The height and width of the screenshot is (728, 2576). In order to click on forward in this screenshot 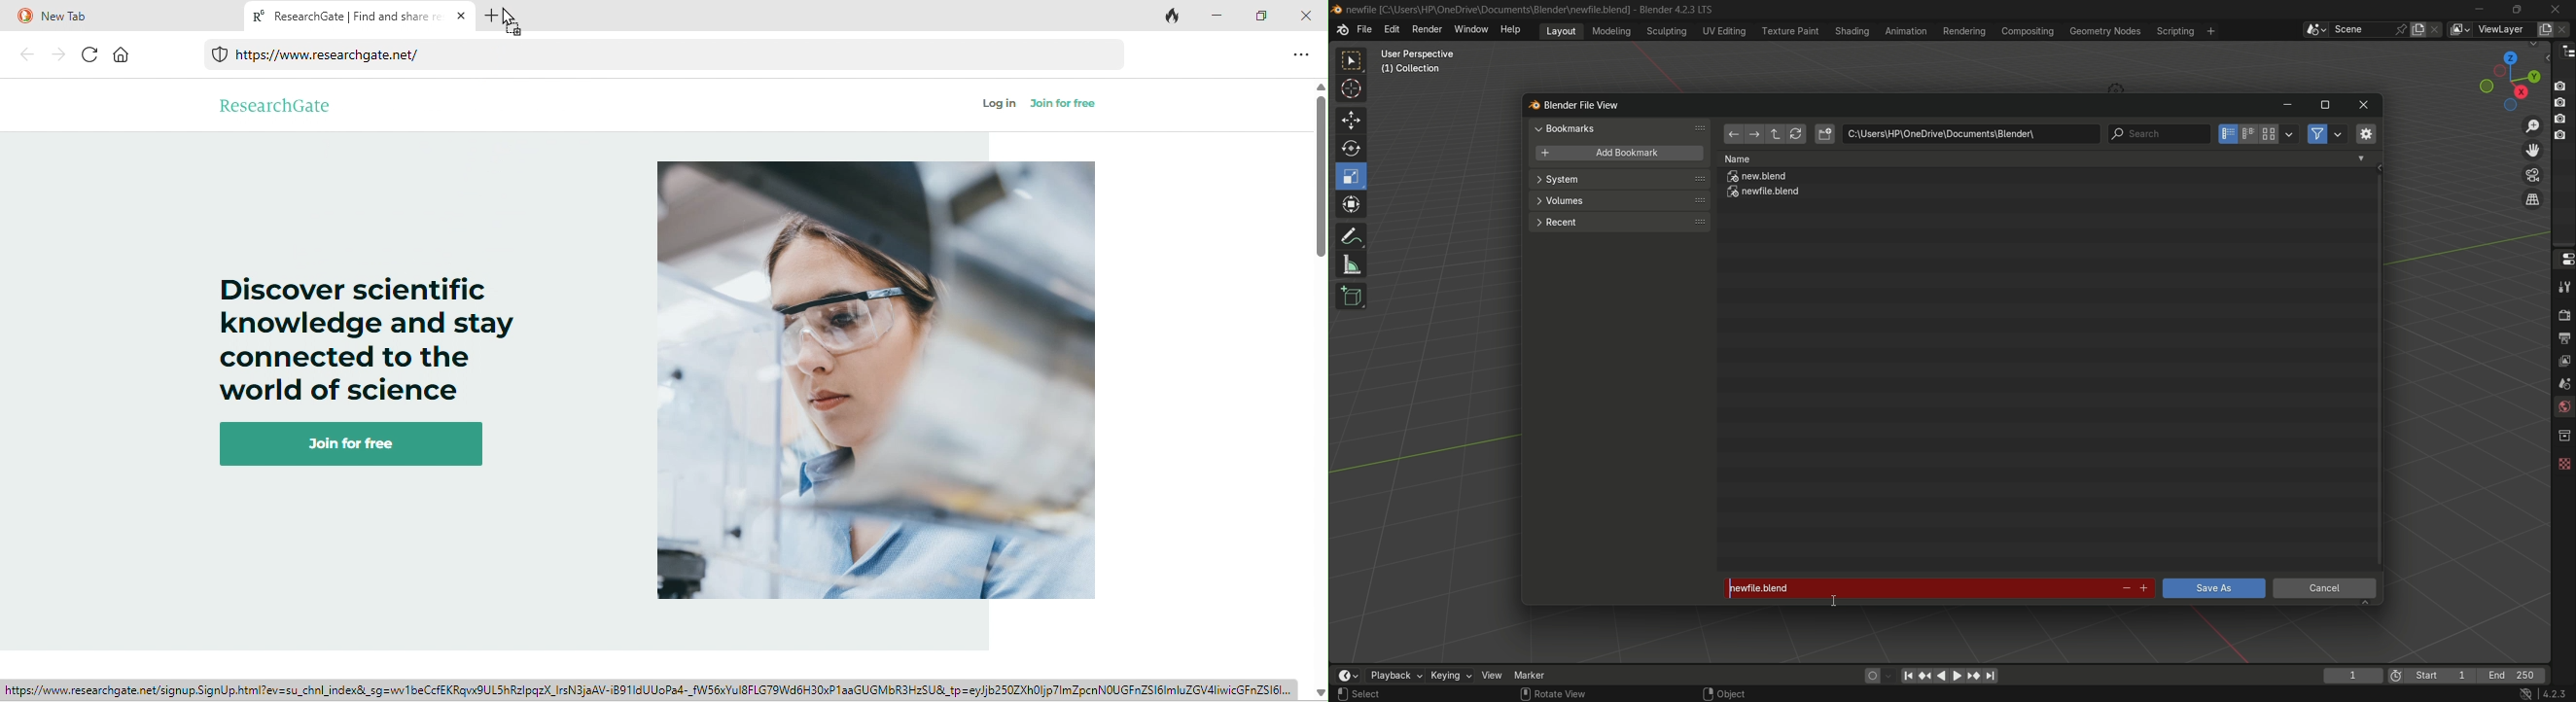, I will do `click(59, 54)`.